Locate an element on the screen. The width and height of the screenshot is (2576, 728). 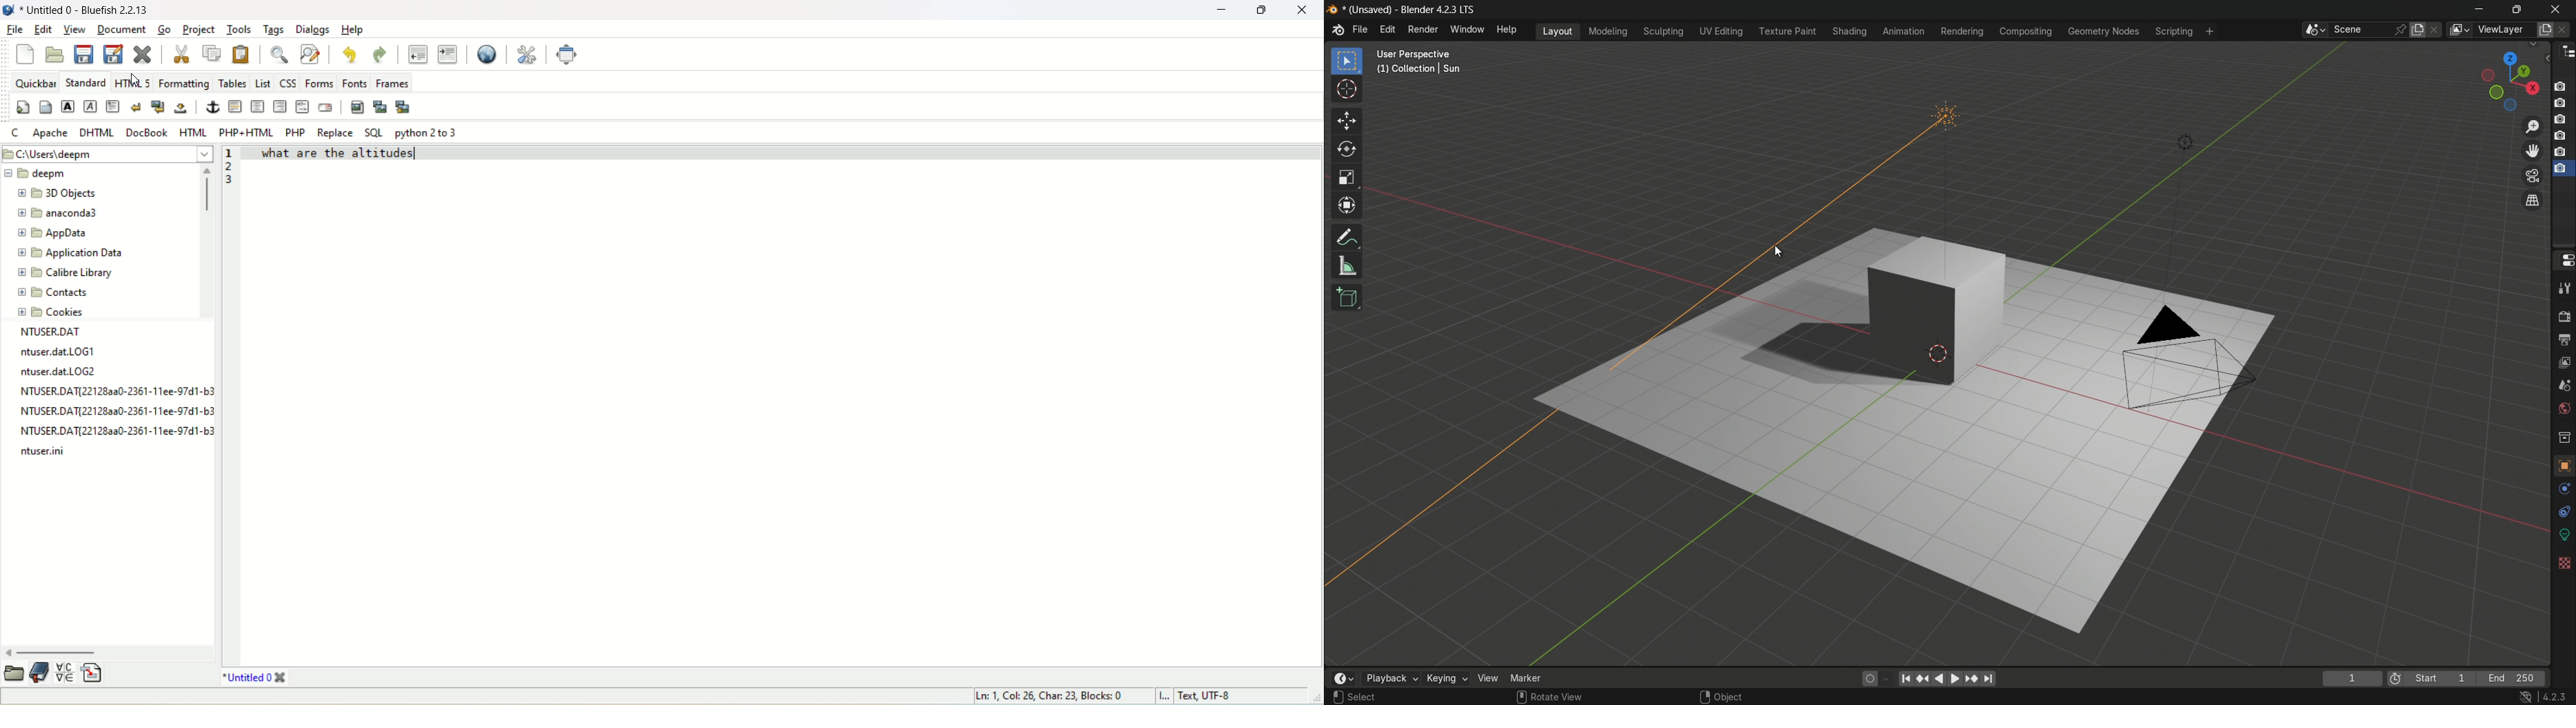
browse scenes is located at coordinates (2312, 30).